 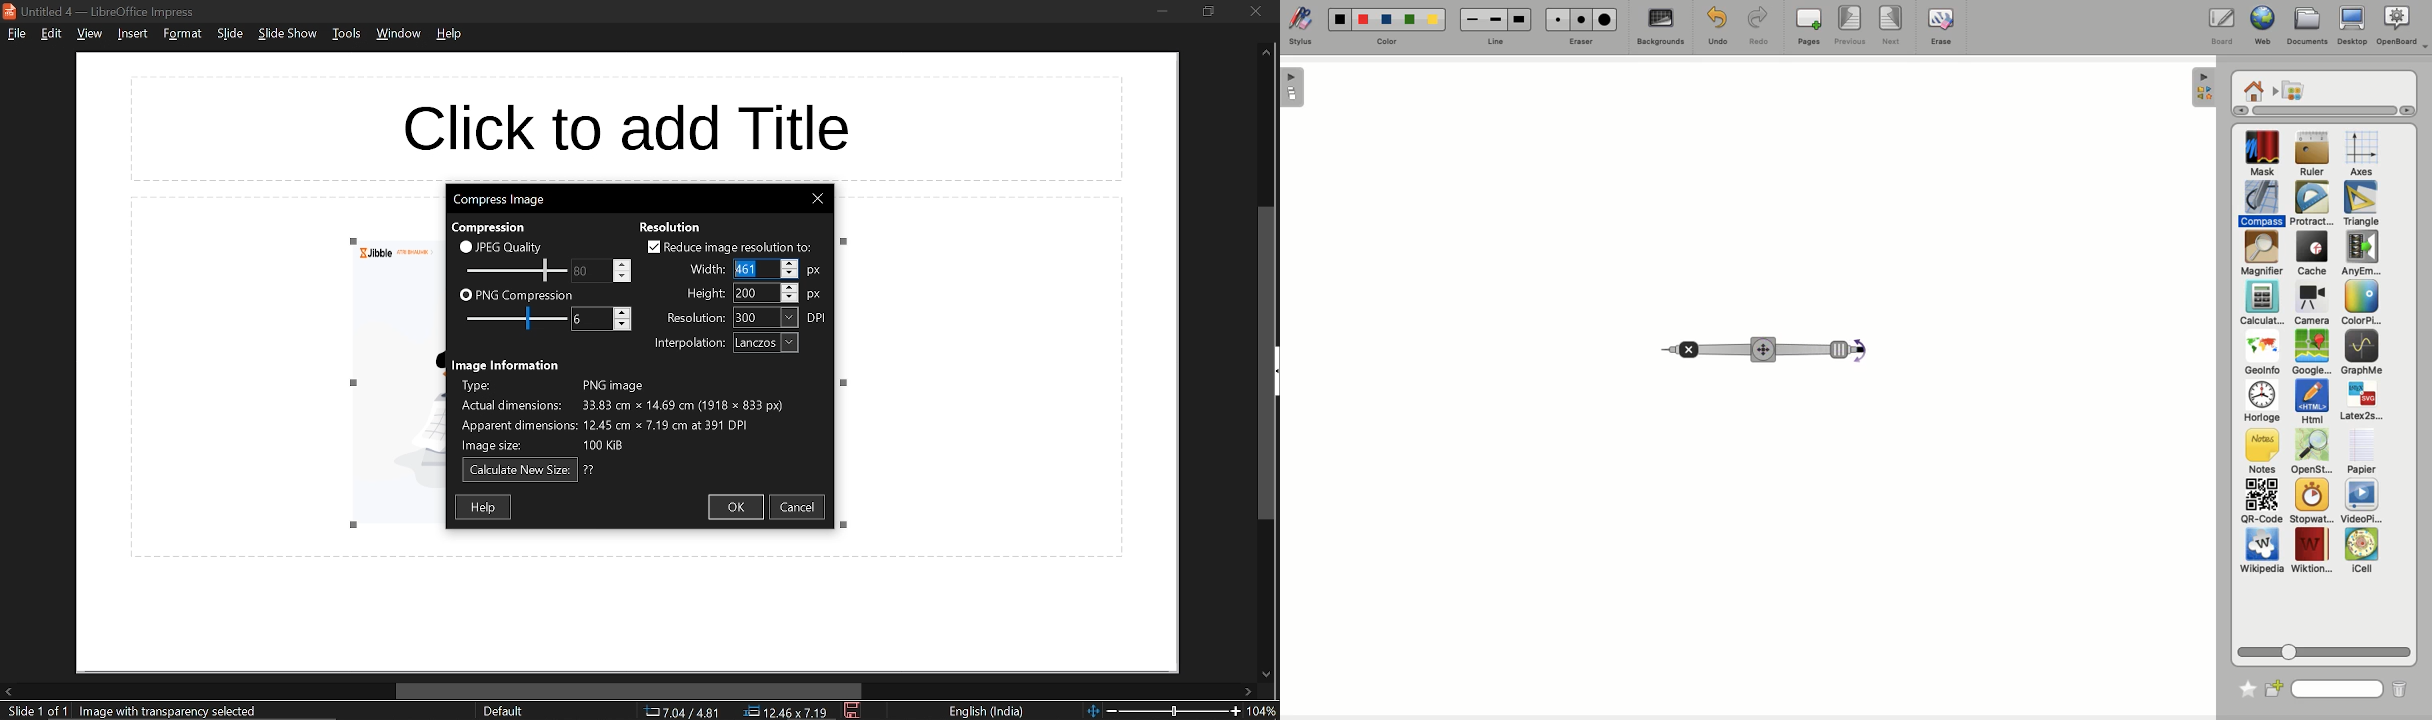 What do you see at coordinates (494, 226) in the screenshot?
I see `text` at bounding box center [494, 226].